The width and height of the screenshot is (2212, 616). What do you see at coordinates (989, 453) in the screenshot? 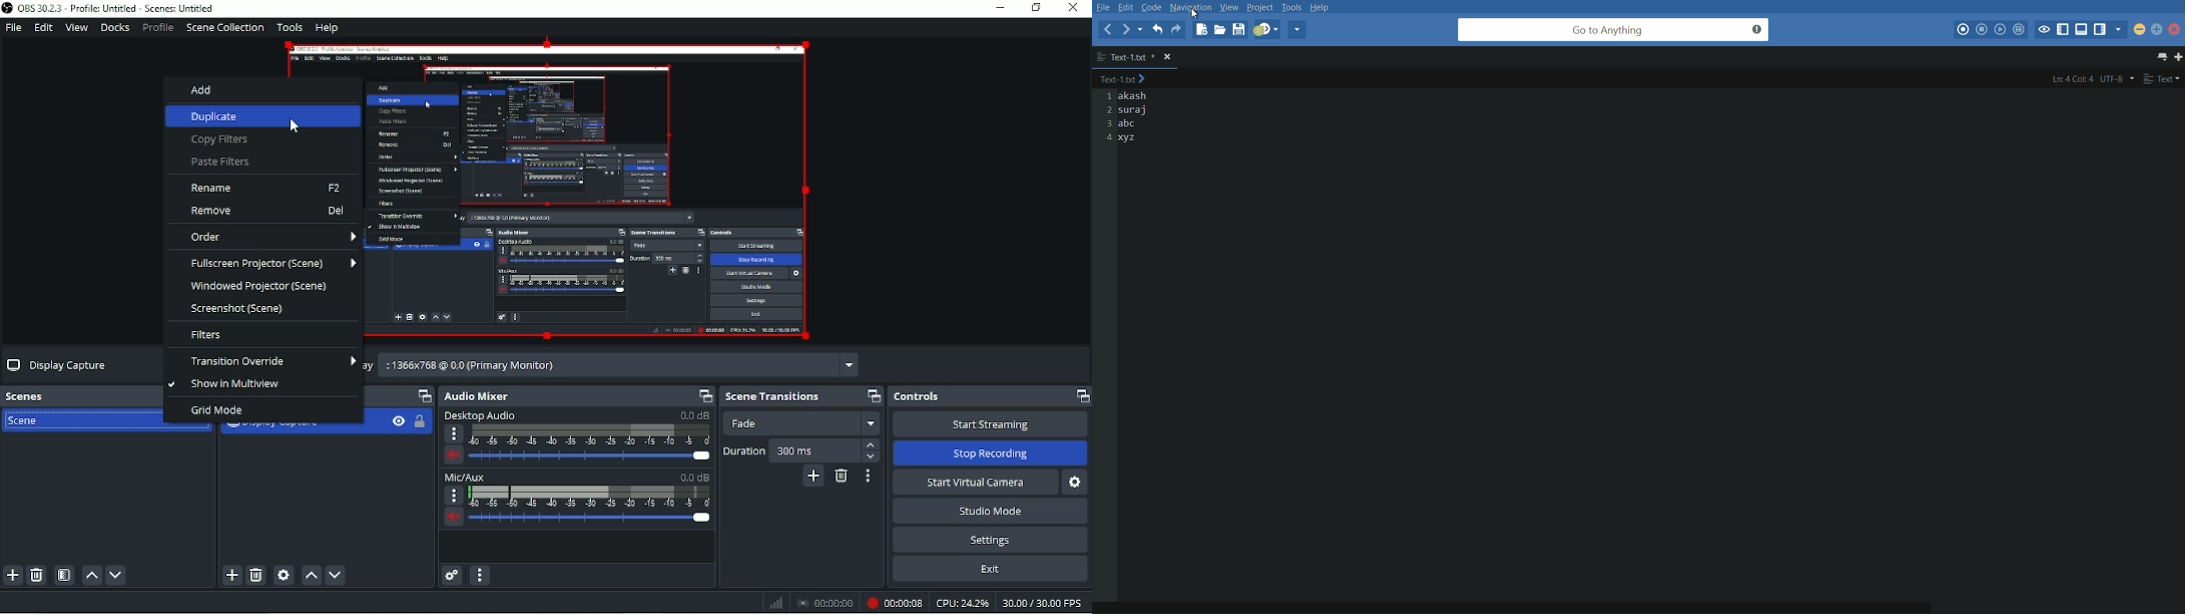
I see `Stop Recording` at bounding box center [989, 453].